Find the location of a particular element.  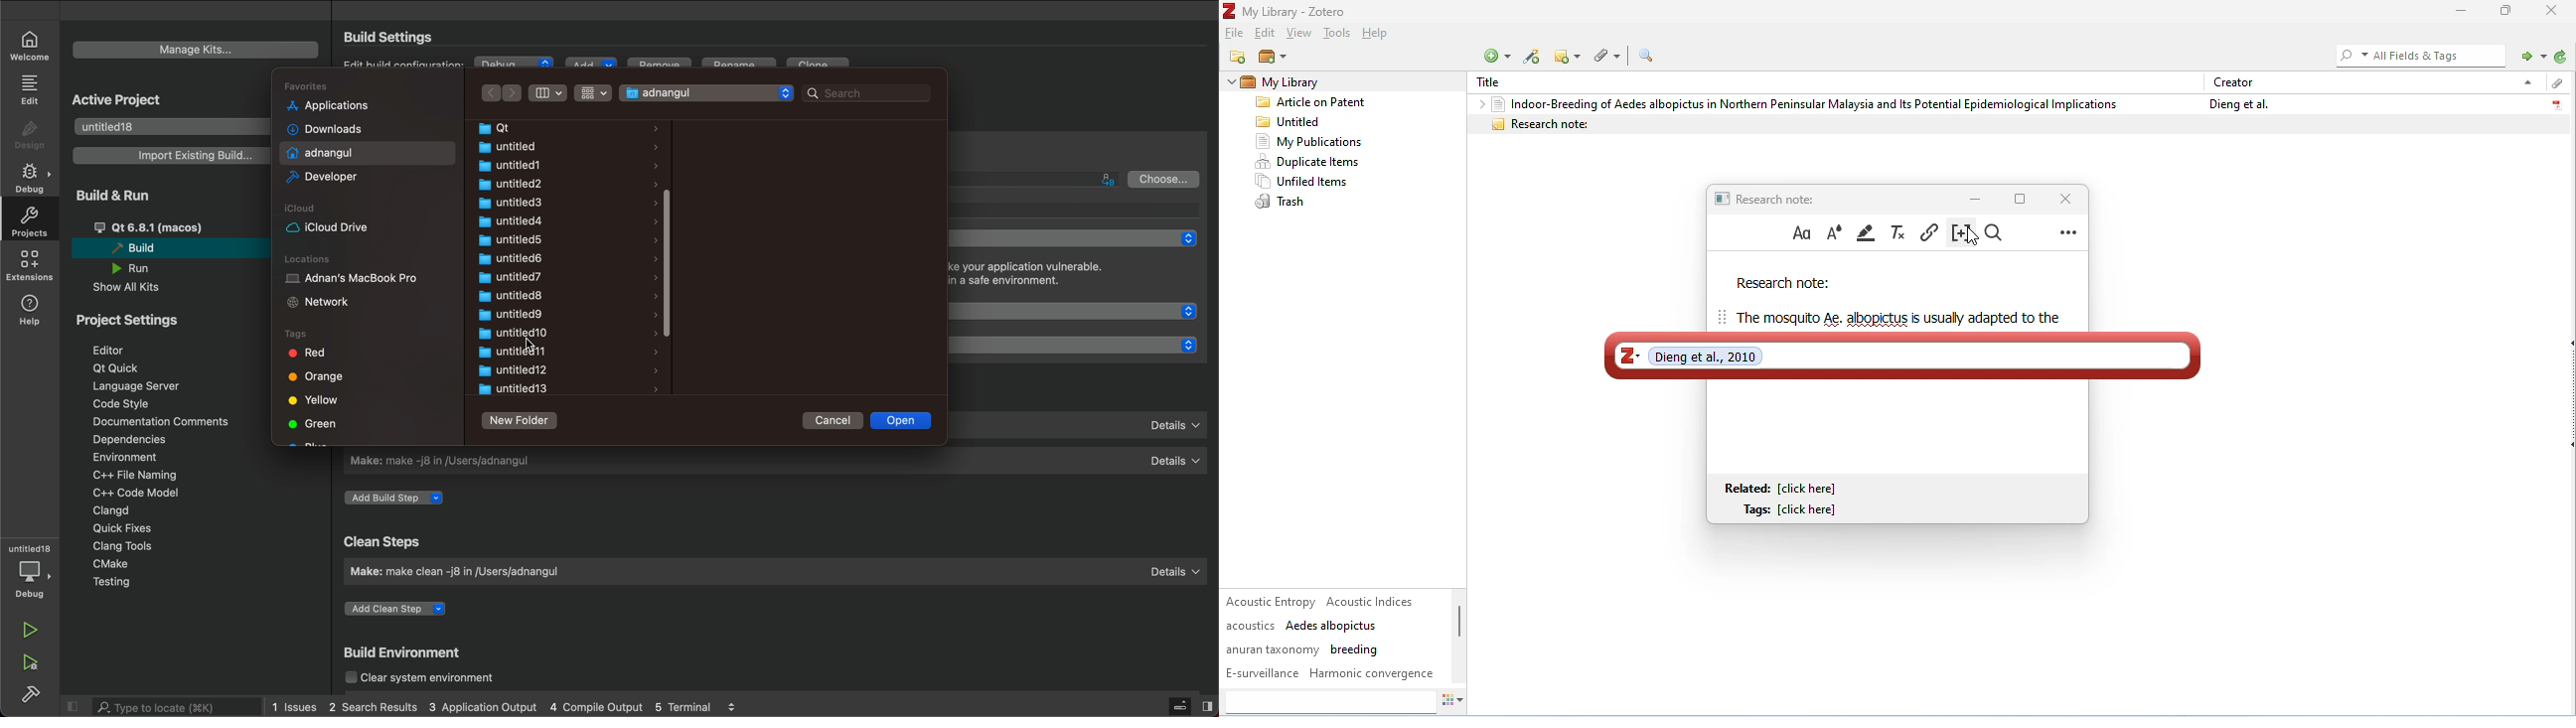

clear formatting is located at coordinates (1899, 232).